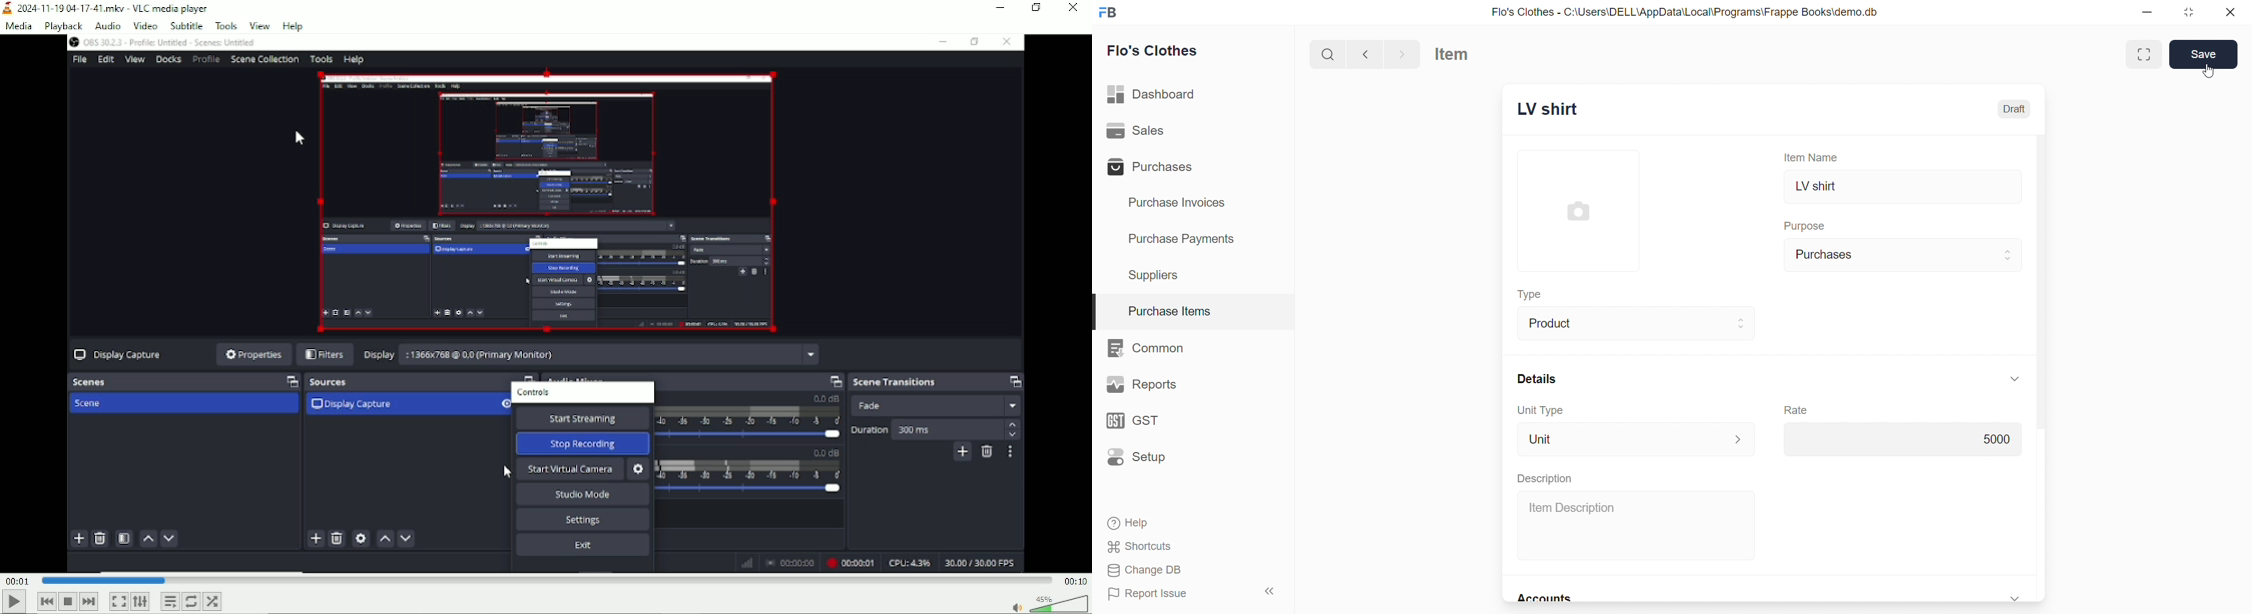 This screenshot has width=2268, height=616. Describe the element at coordinates (1814, 157) in the screenshot. I see `Item Name` at that location.